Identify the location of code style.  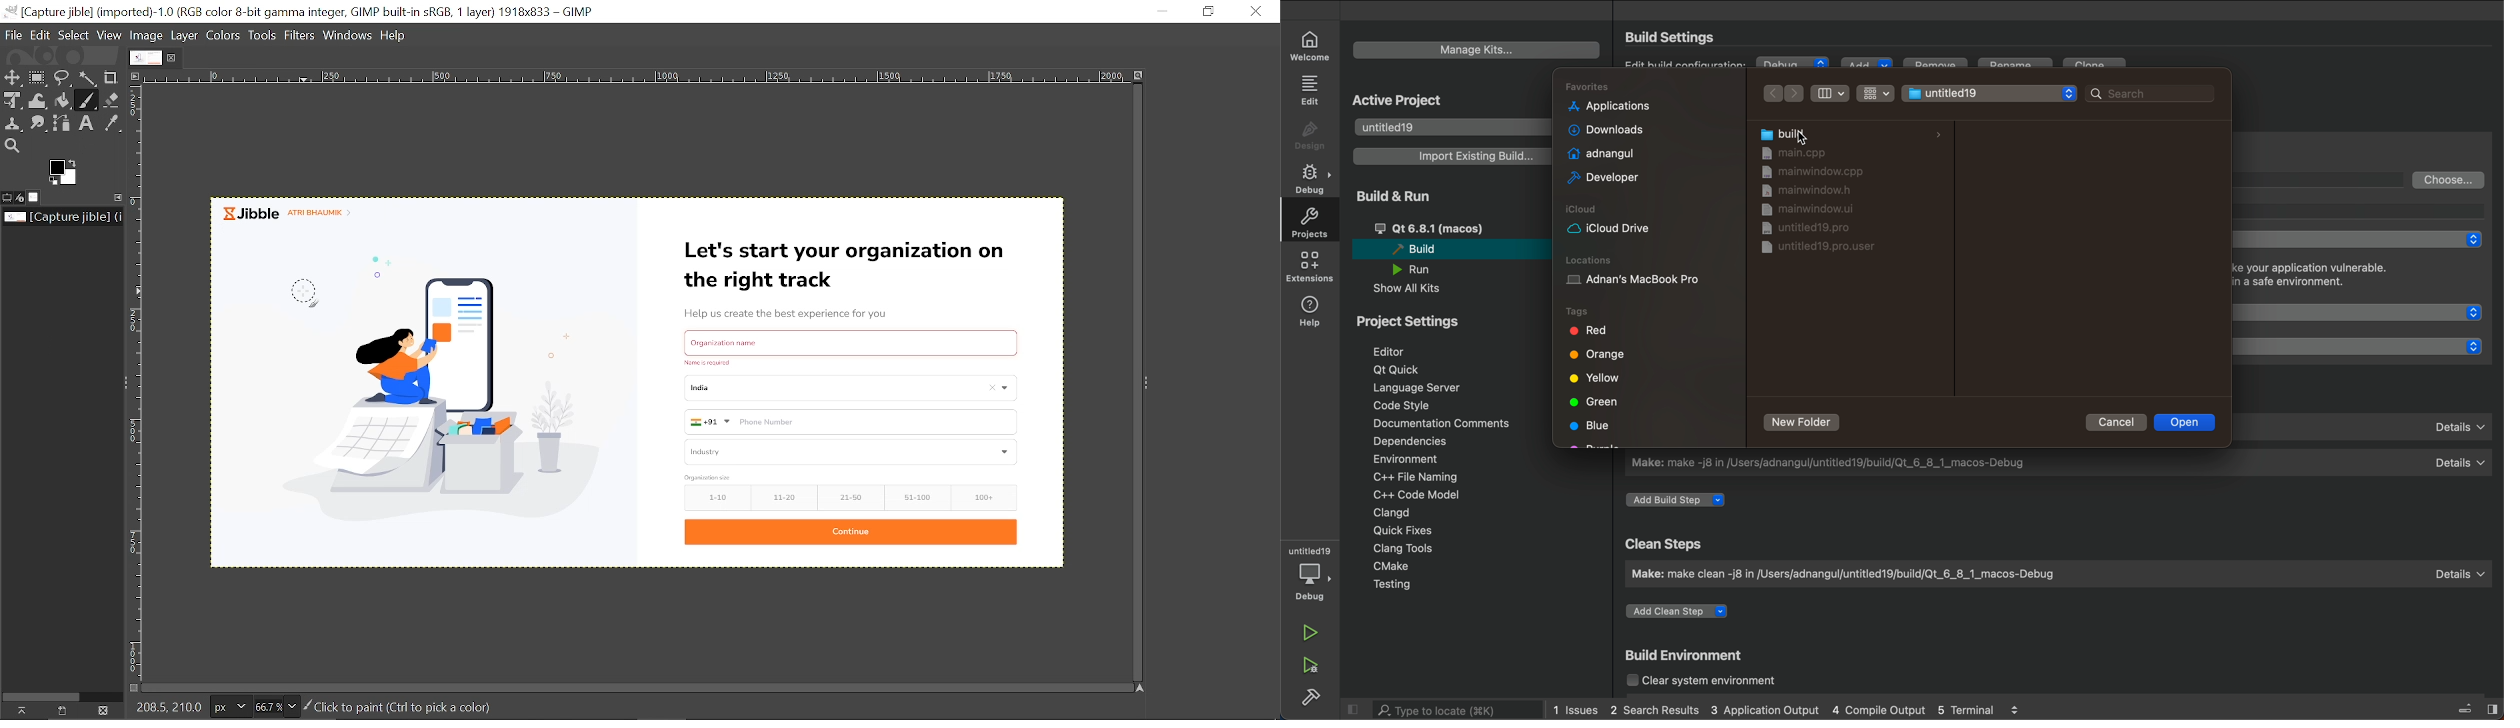
(1406, 406).